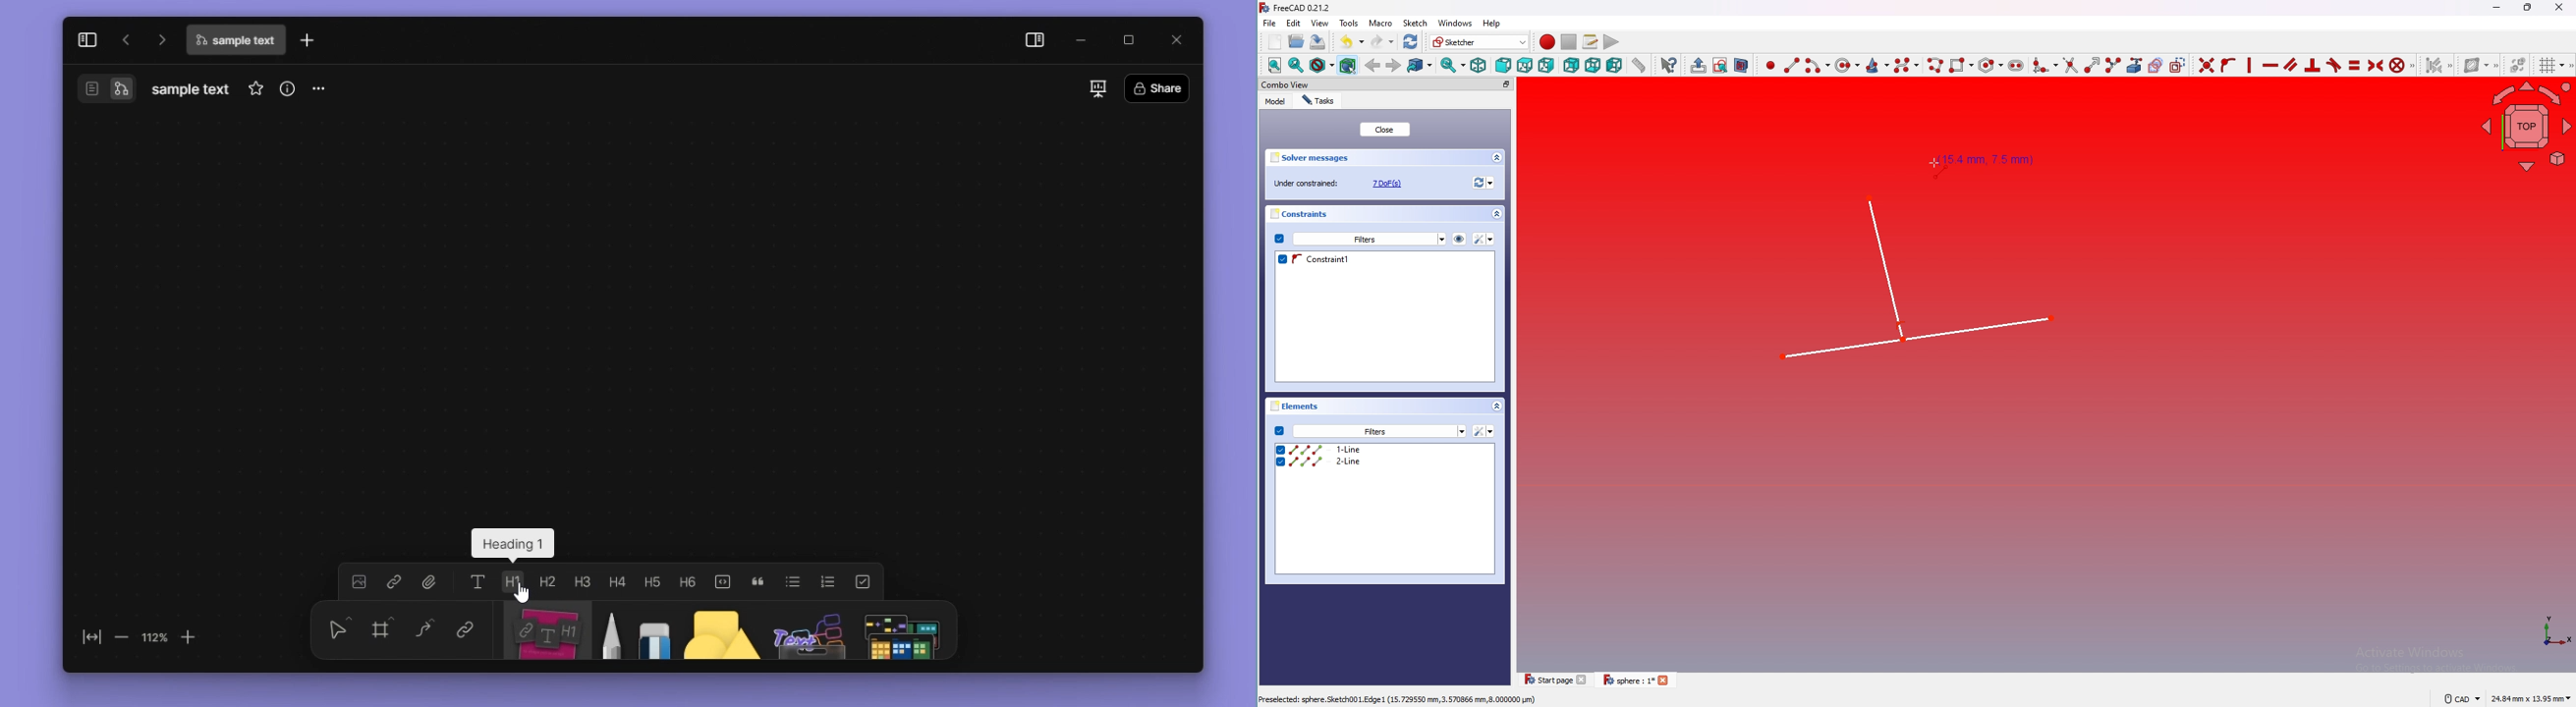 Image resolution: width=2576 pixels, height=728 pixels. I want to click on Under constrained, so click(1342, 183).